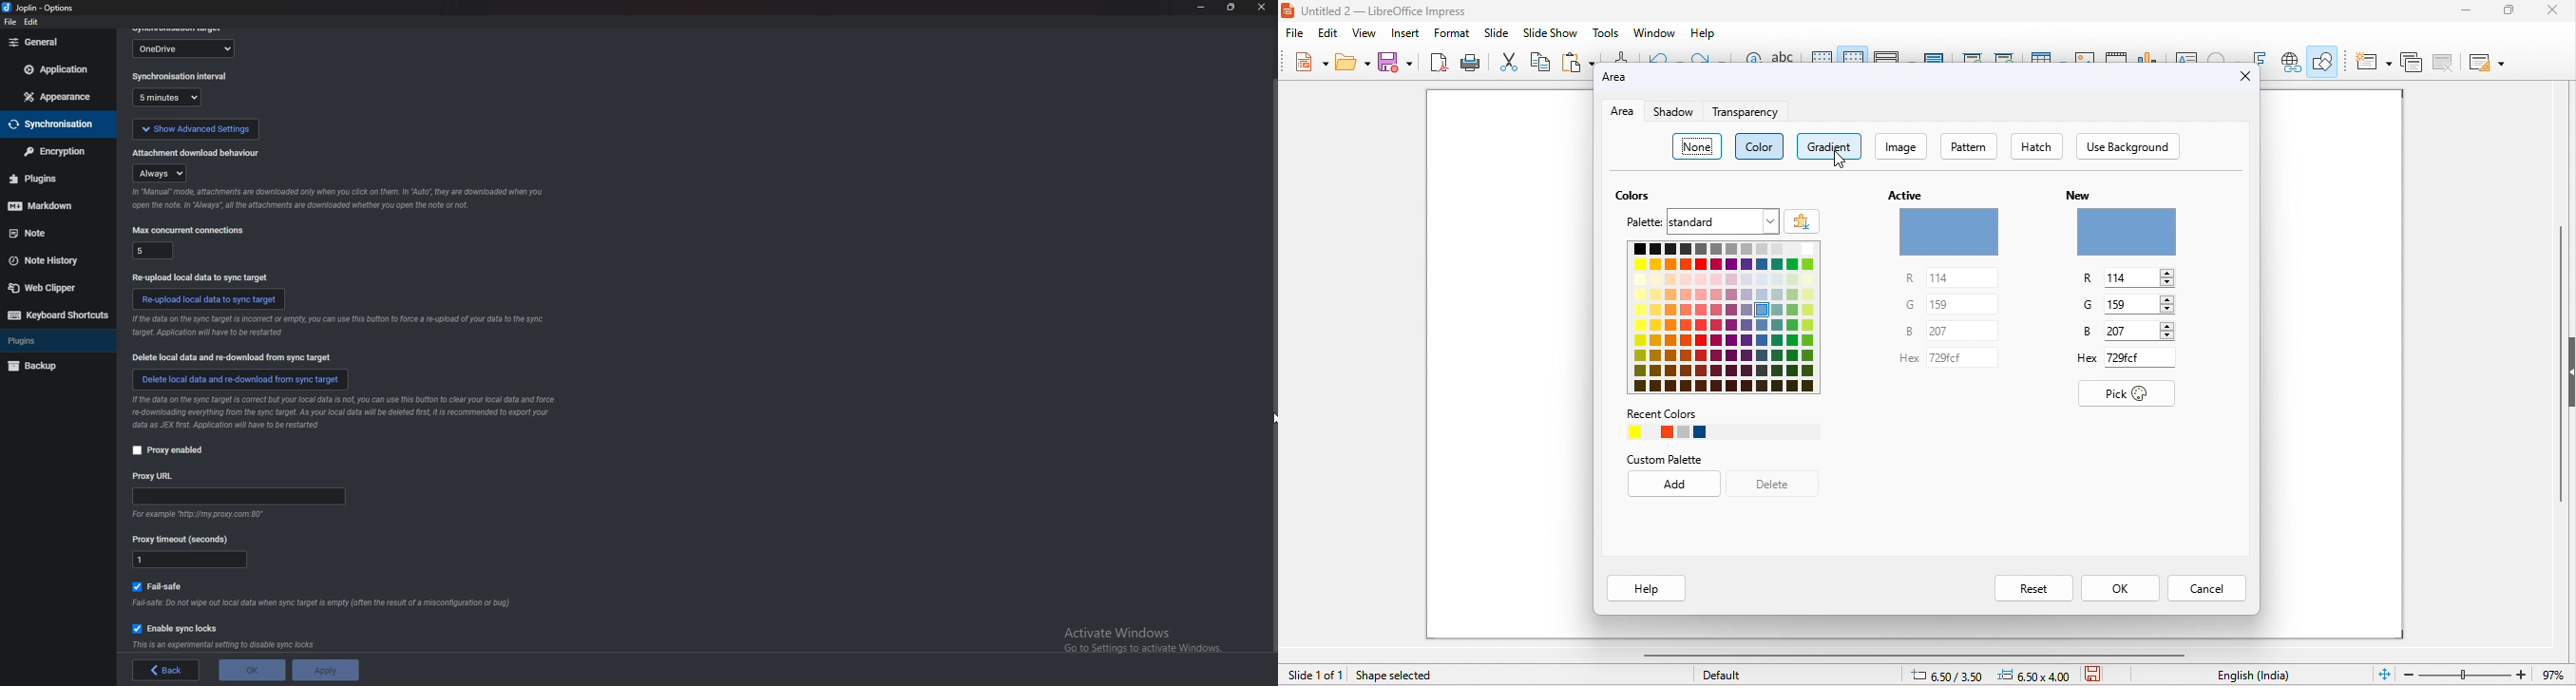  Describe the element at coordinates (2141, 332) in the screenshot. I see `207` at that location.